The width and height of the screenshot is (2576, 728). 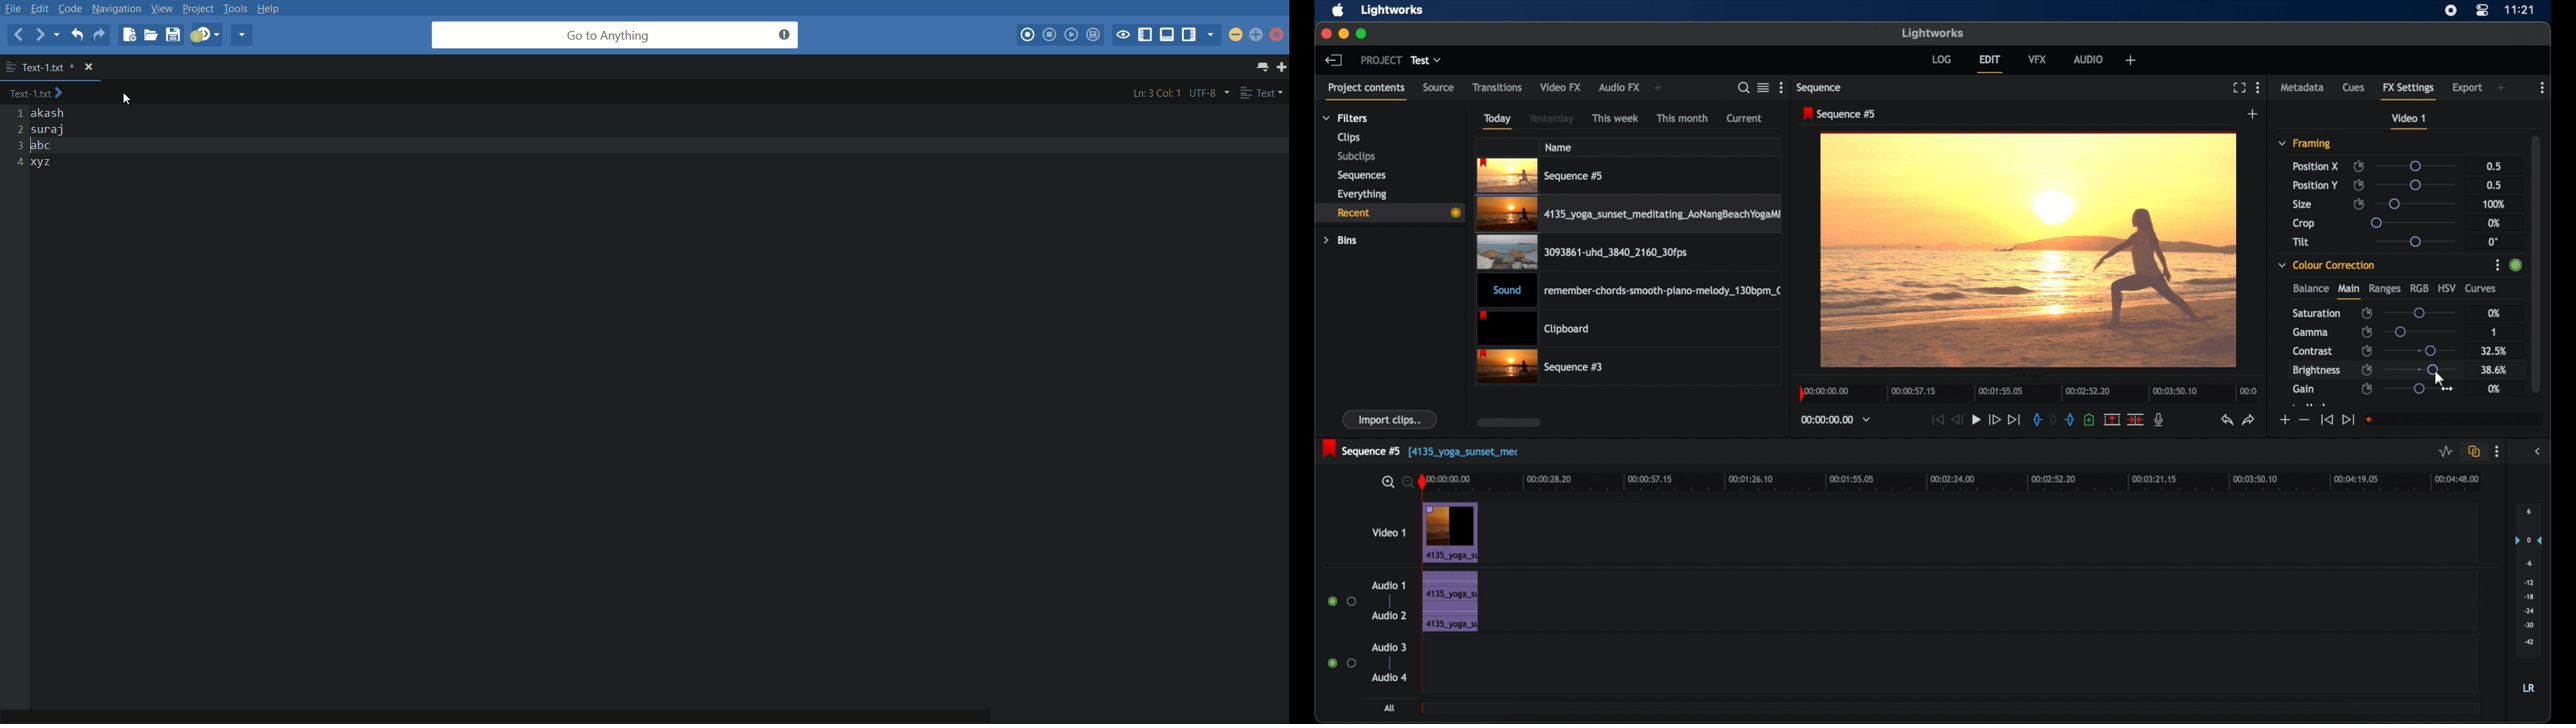 I want to click on 0%, so click(x=2492, y=314).